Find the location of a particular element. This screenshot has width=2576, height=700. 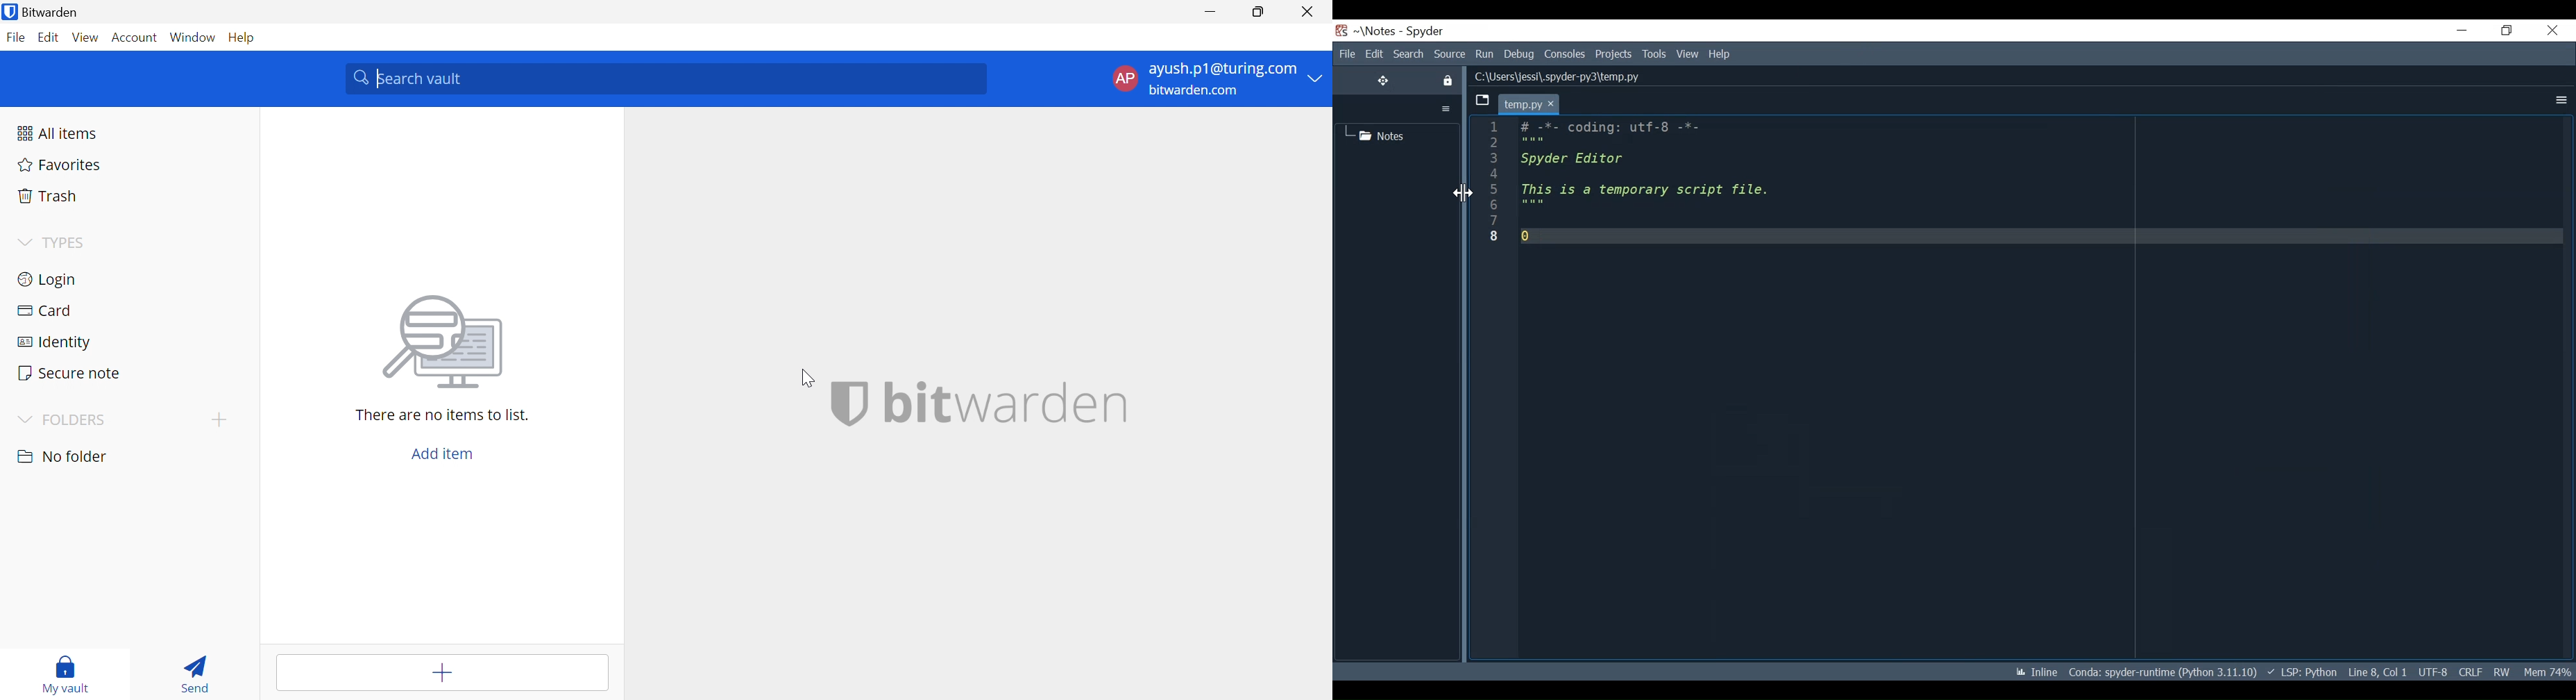

RW is located at coordinates (2502, 670).